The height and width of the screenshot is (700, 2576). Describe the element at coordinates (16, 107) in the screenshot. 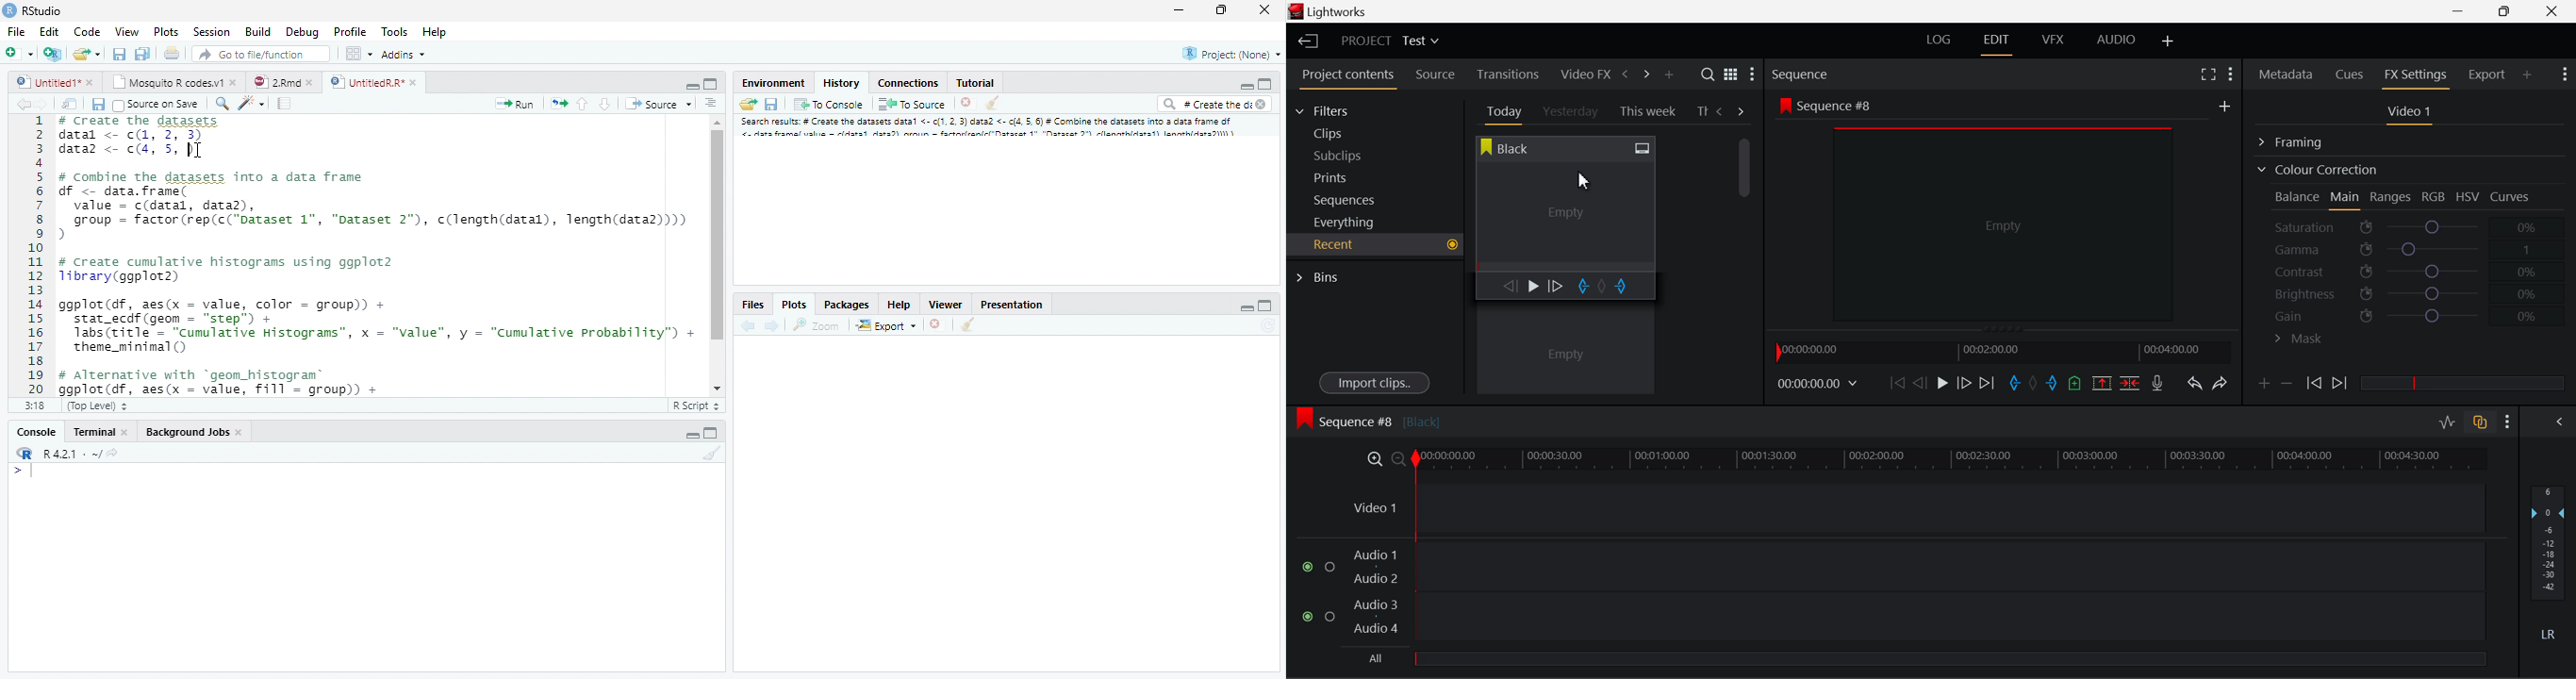

I see `Back` at that location.